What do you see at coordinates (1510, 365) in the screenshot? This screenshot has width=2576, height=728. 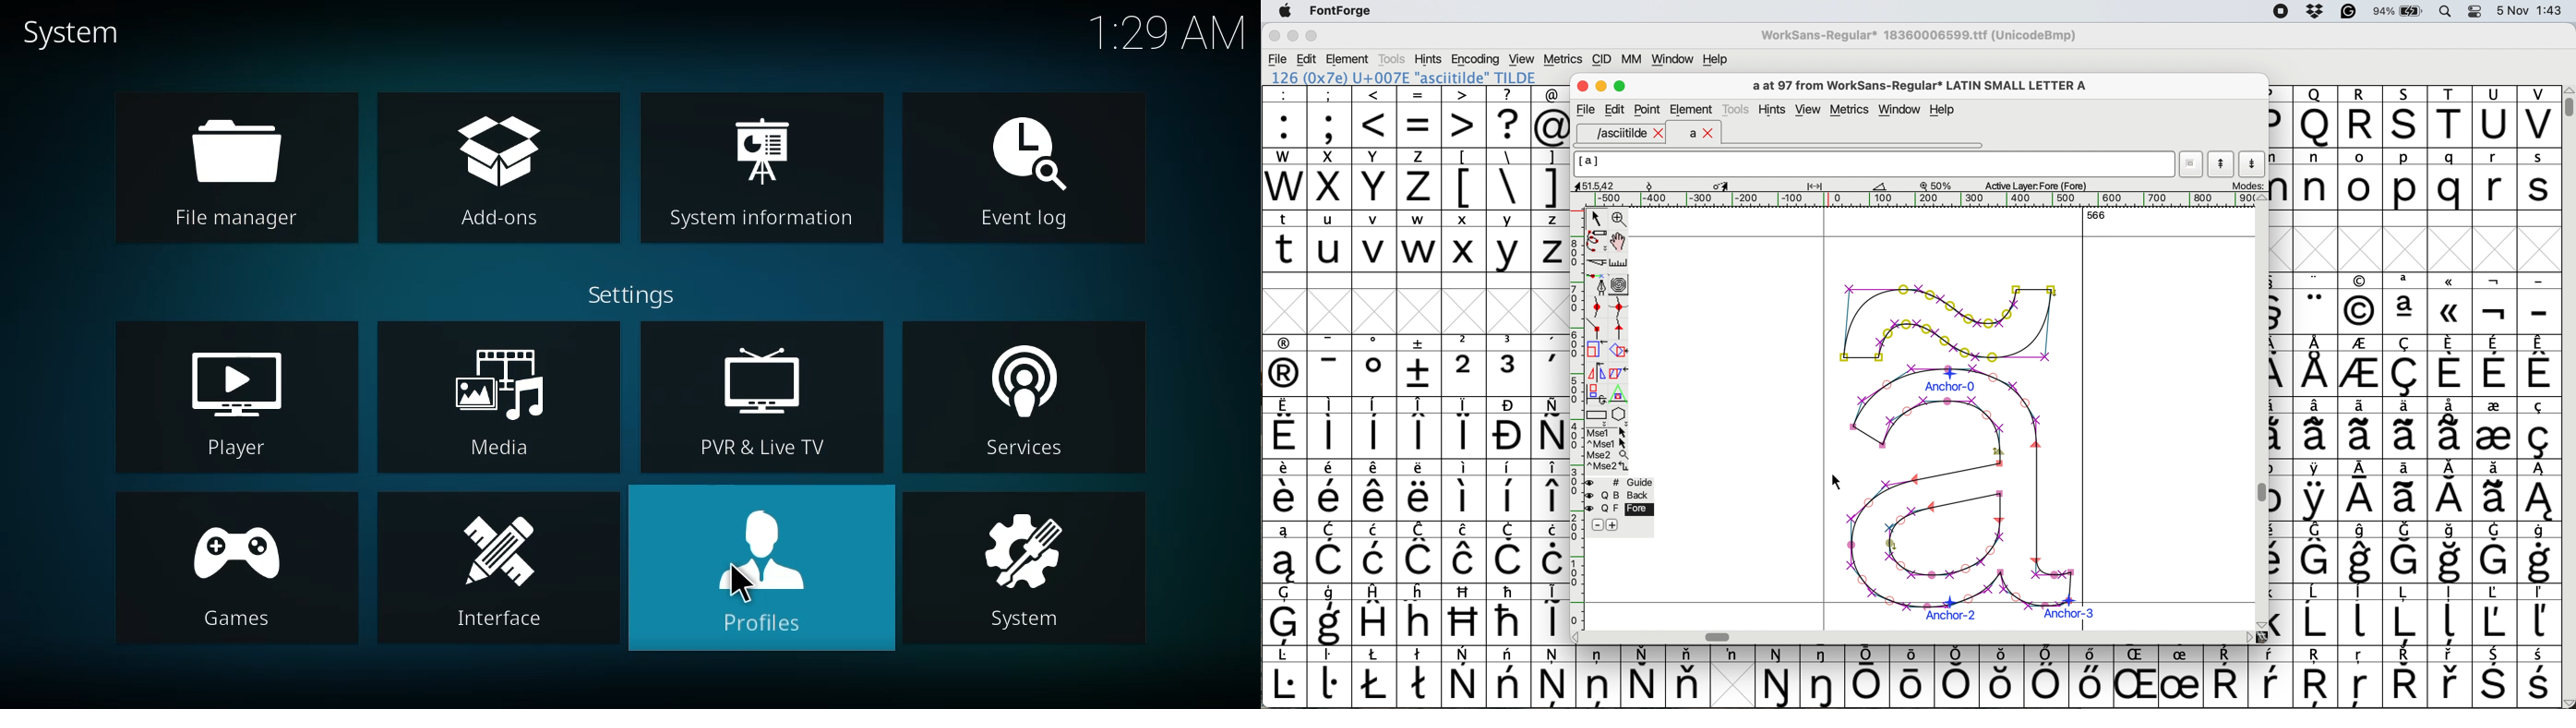 I see `symbol` at bounding box center [1510, 365].